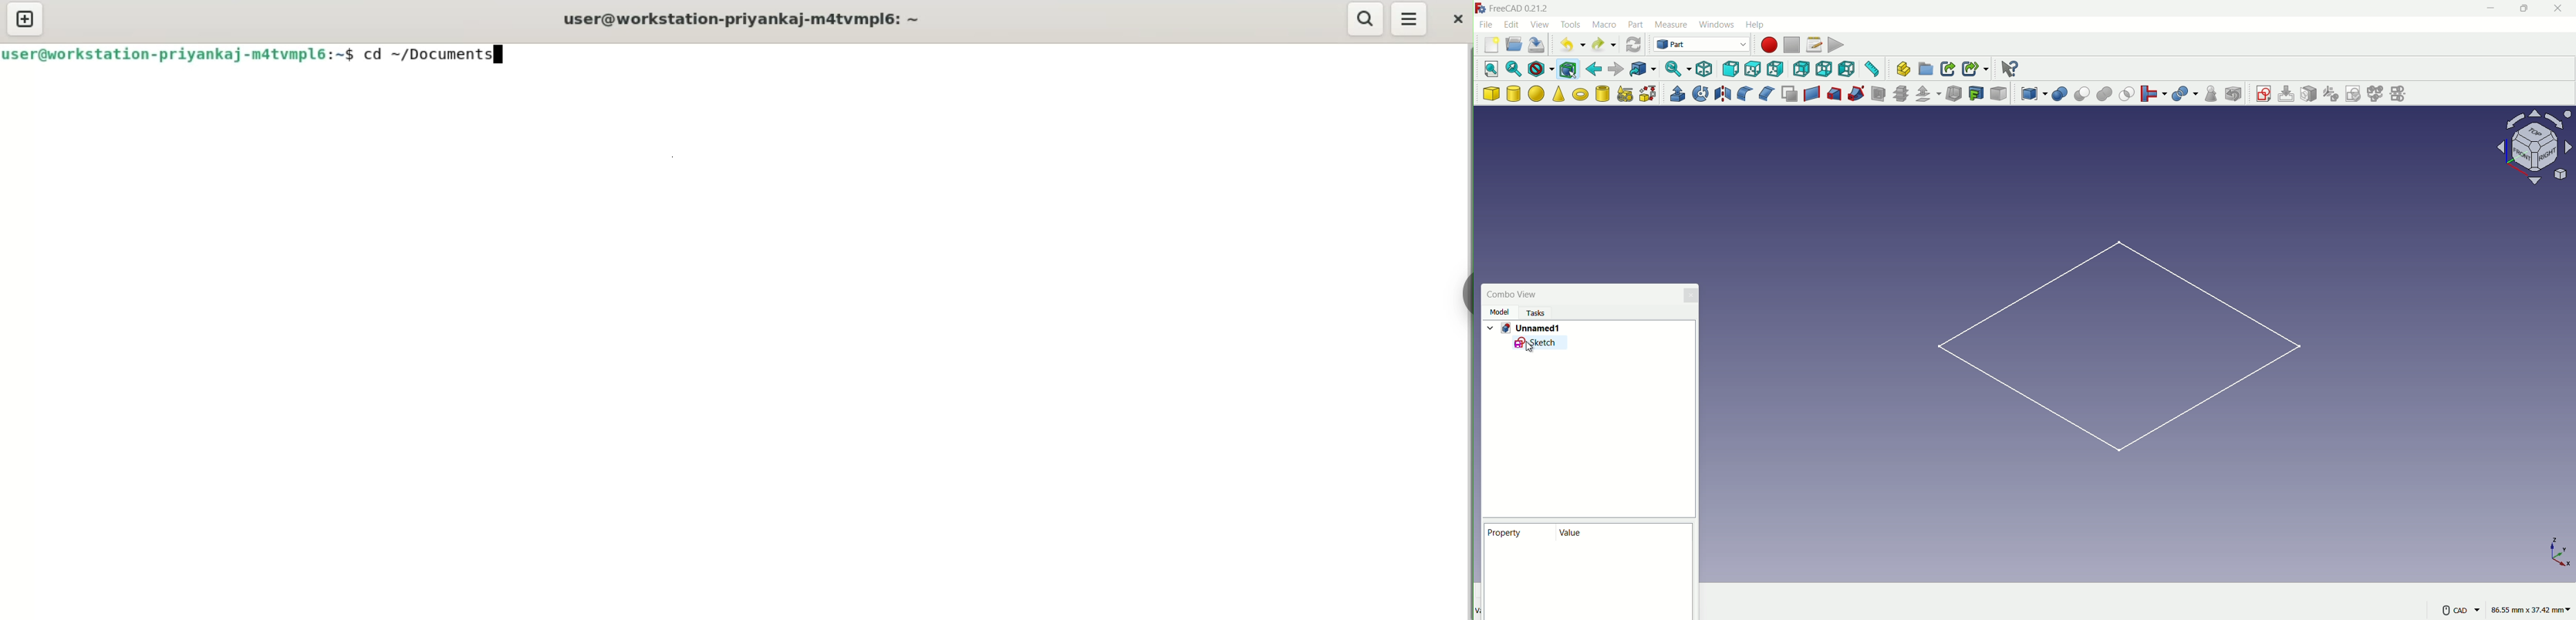 This screenshot has height=644, width=2576. Describe the element at coordinates (1856, 95) in the screenshot. I see `sweep` at that location.